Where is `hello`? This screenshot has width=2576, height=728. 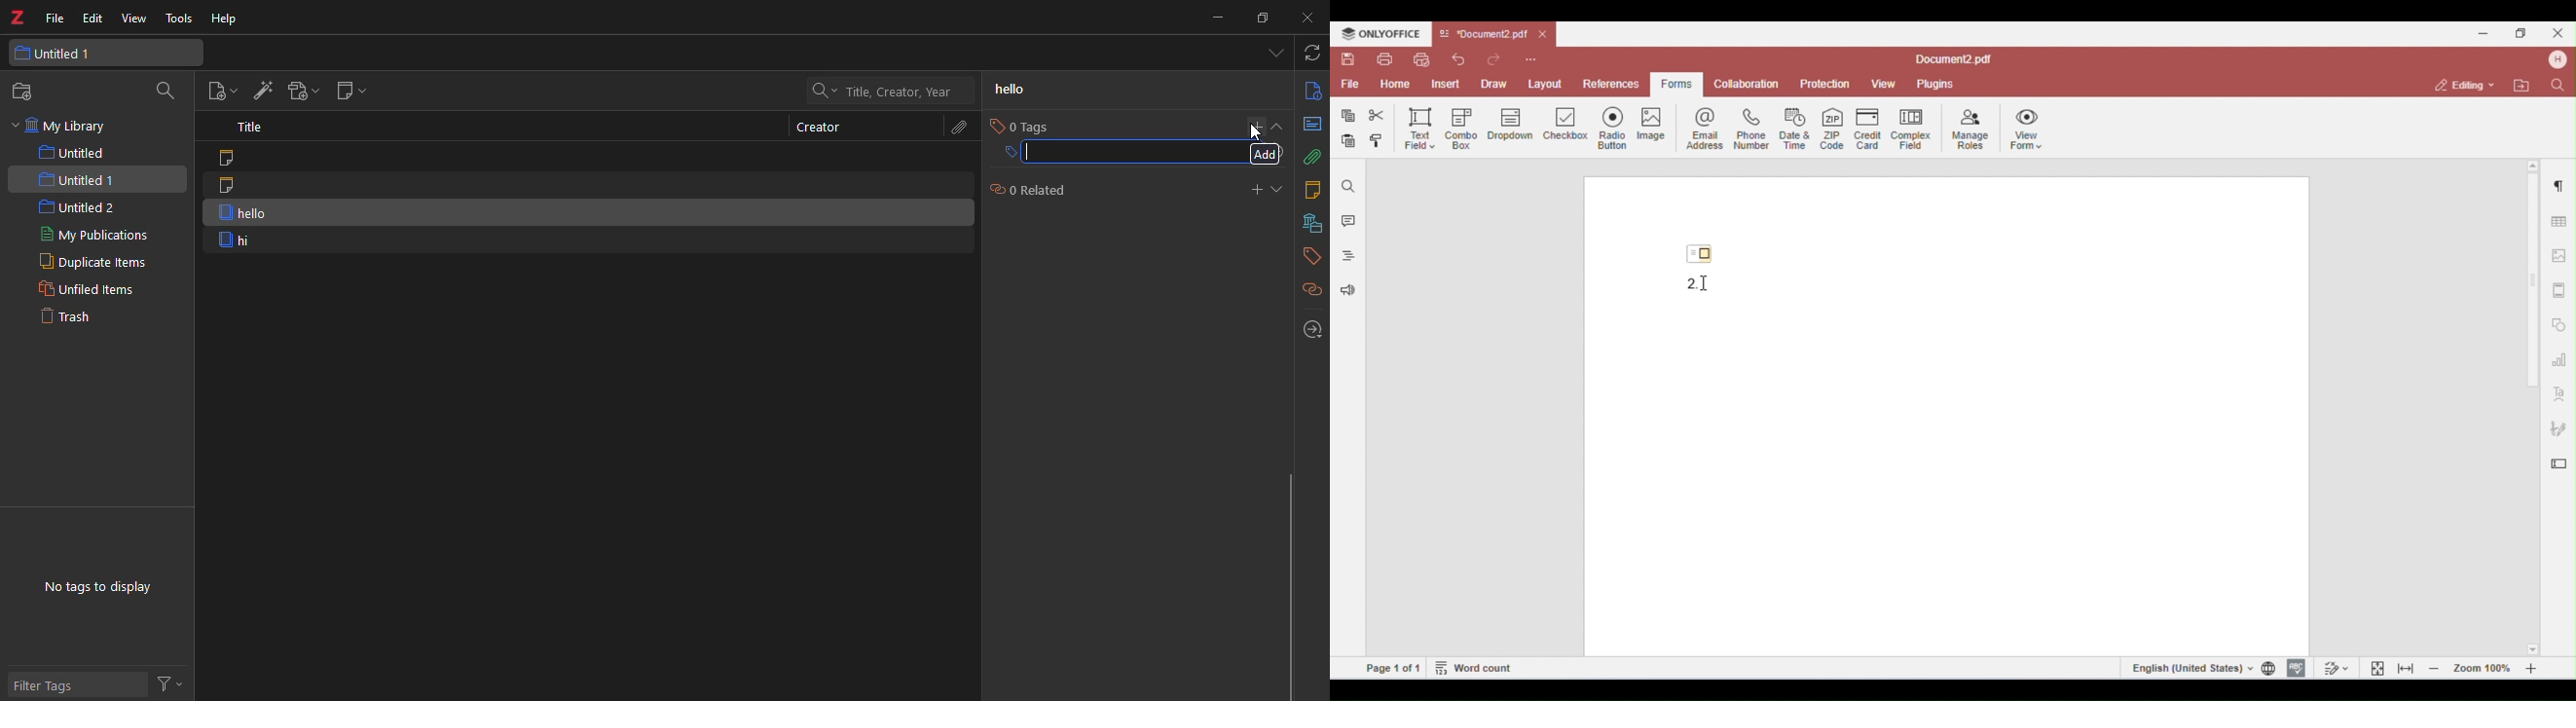
hello is located at coordinates (239, 212).